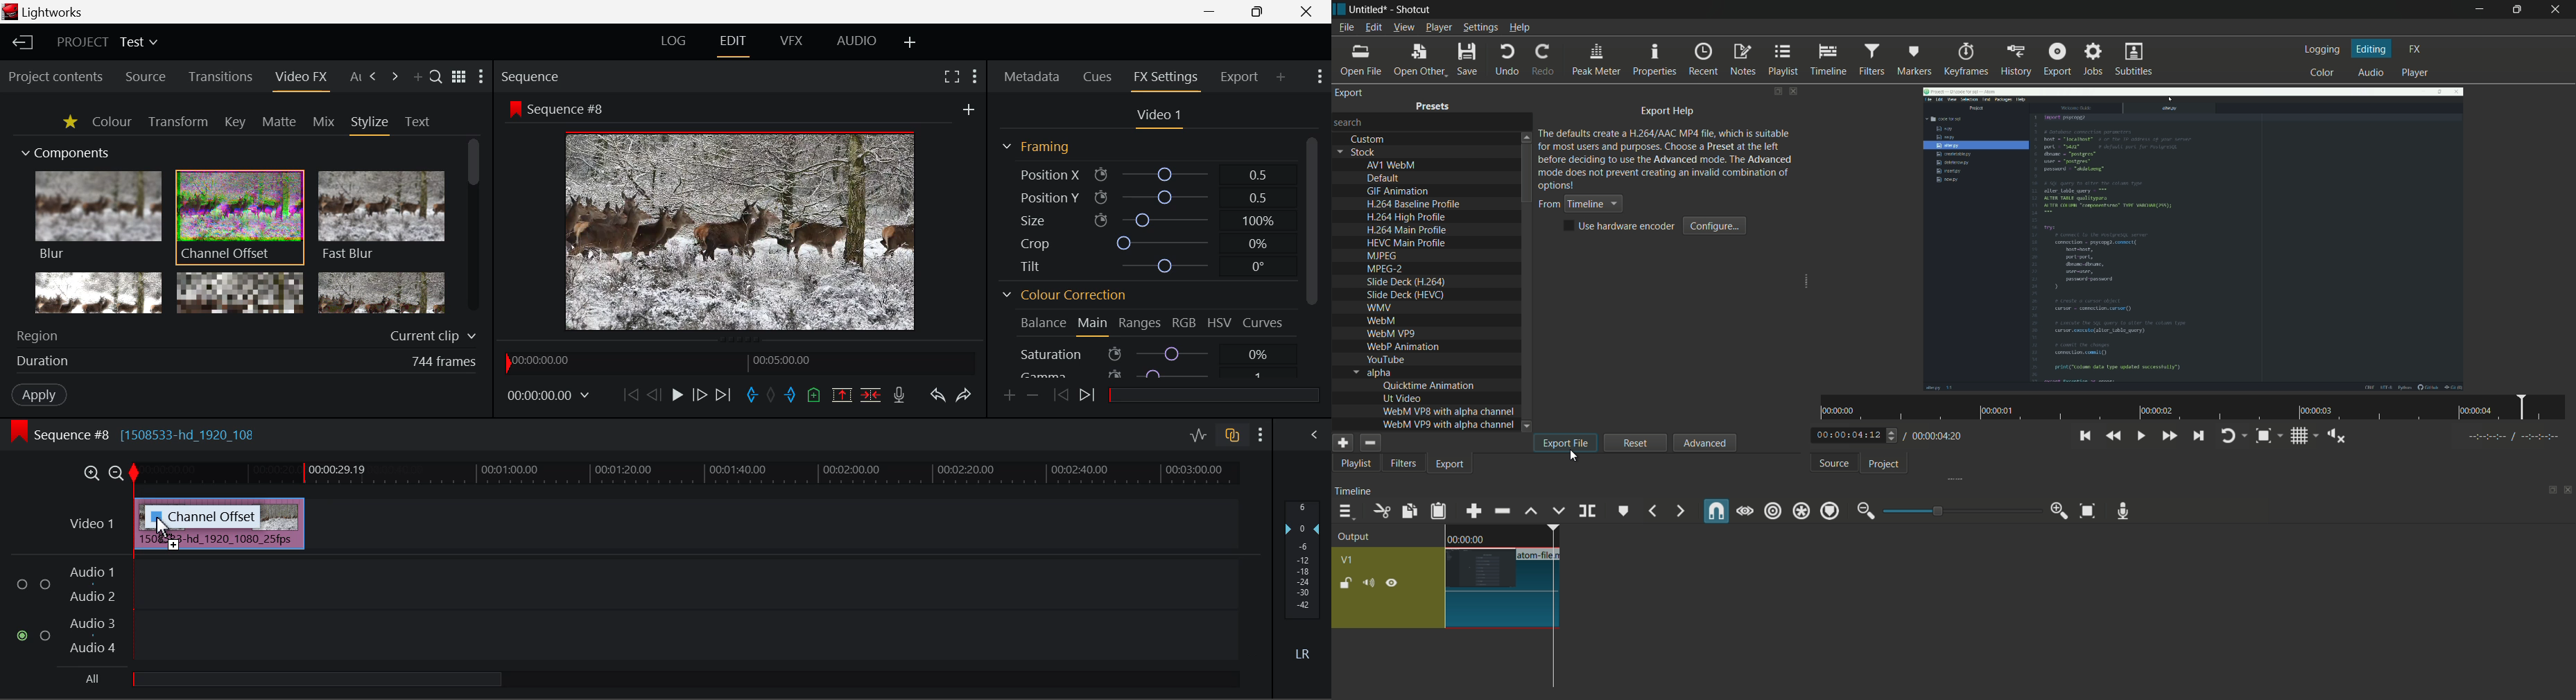 Image resolution: width=2576 pixels, height=700 pixels. Describe the element at coordinates (1157, 118) in the screenshot. I see `Video Settings` at that location.